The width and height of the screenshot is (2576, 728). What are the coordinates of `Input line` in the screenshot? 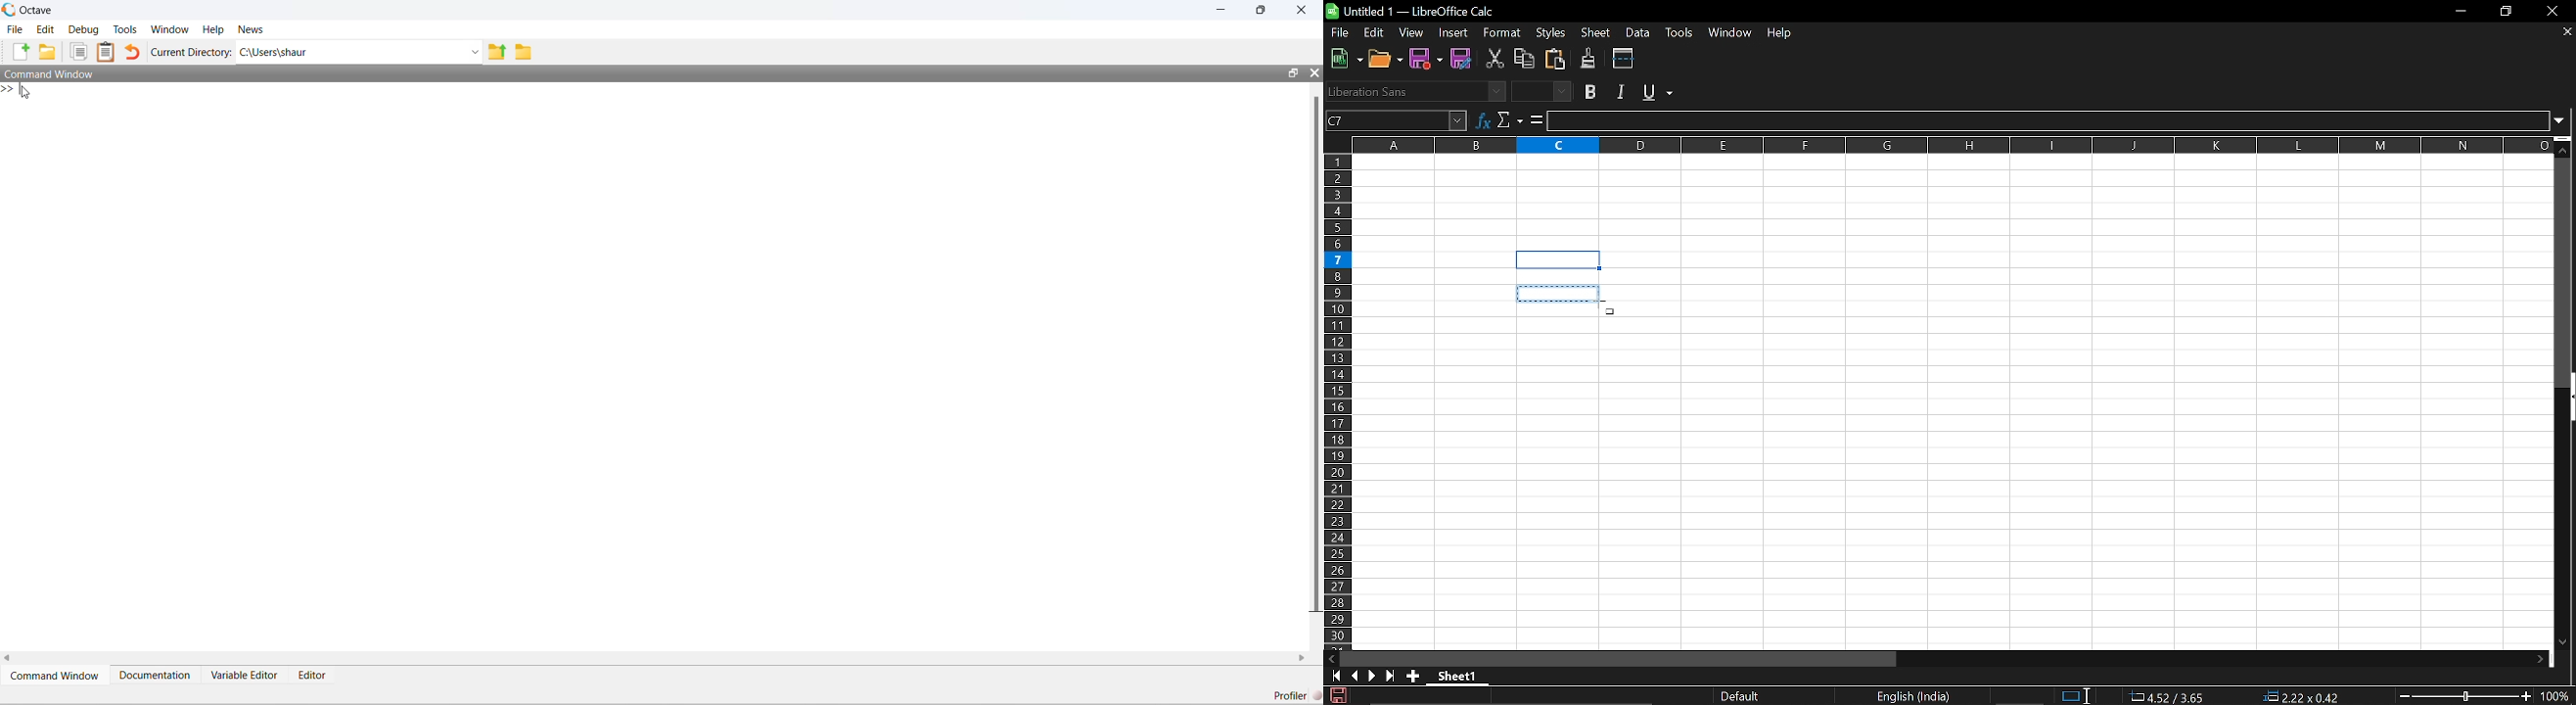 It's located at (2048, 121).